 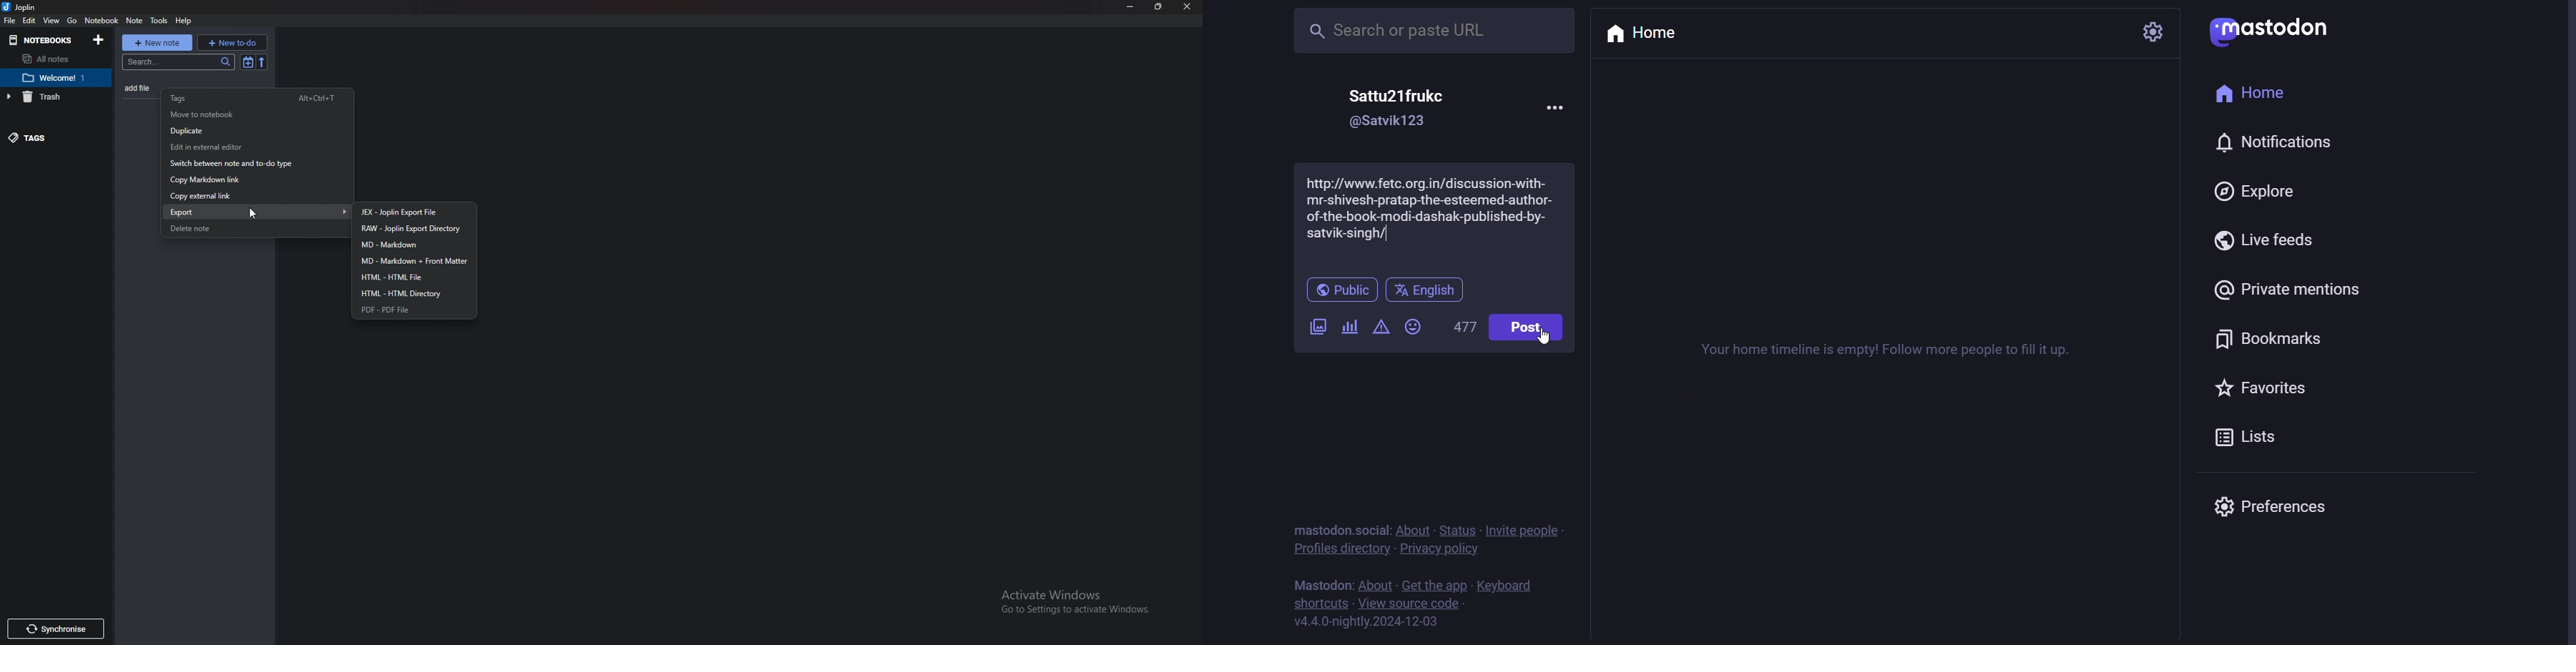 I want to click on H T M L file, so click(x=412, y=277).